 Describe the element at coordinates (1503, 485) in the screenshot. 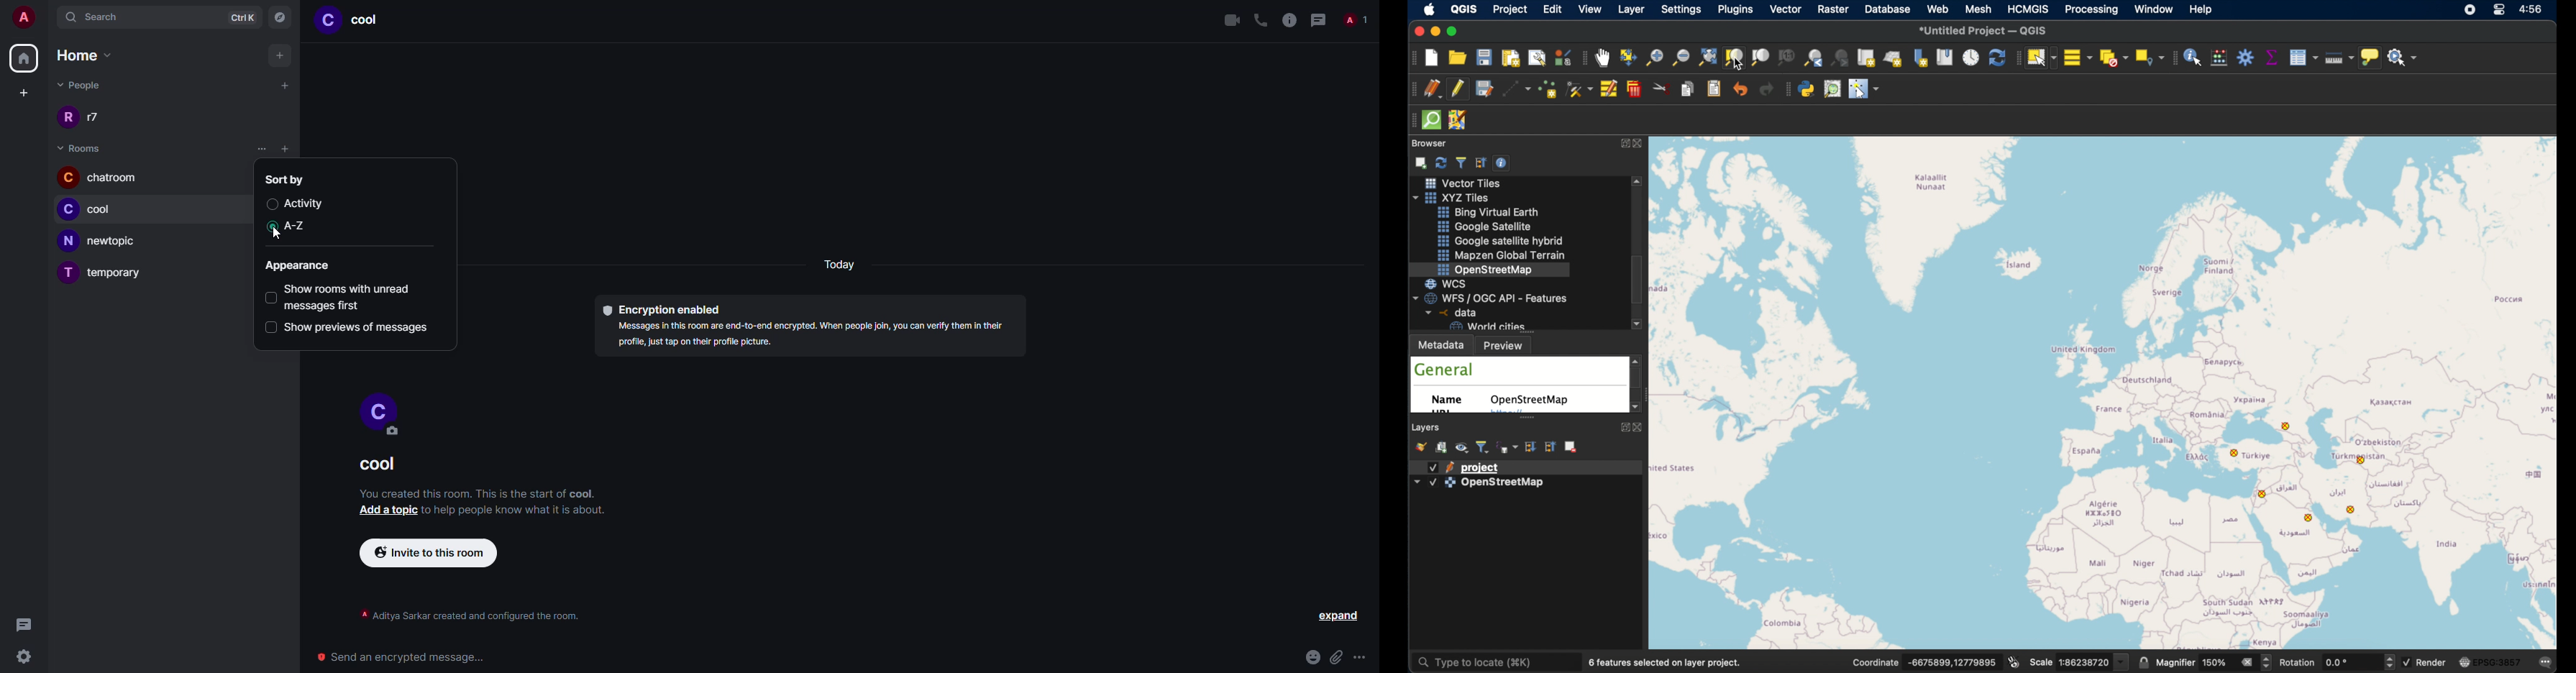

I see `openstreetmap layer` at that location.